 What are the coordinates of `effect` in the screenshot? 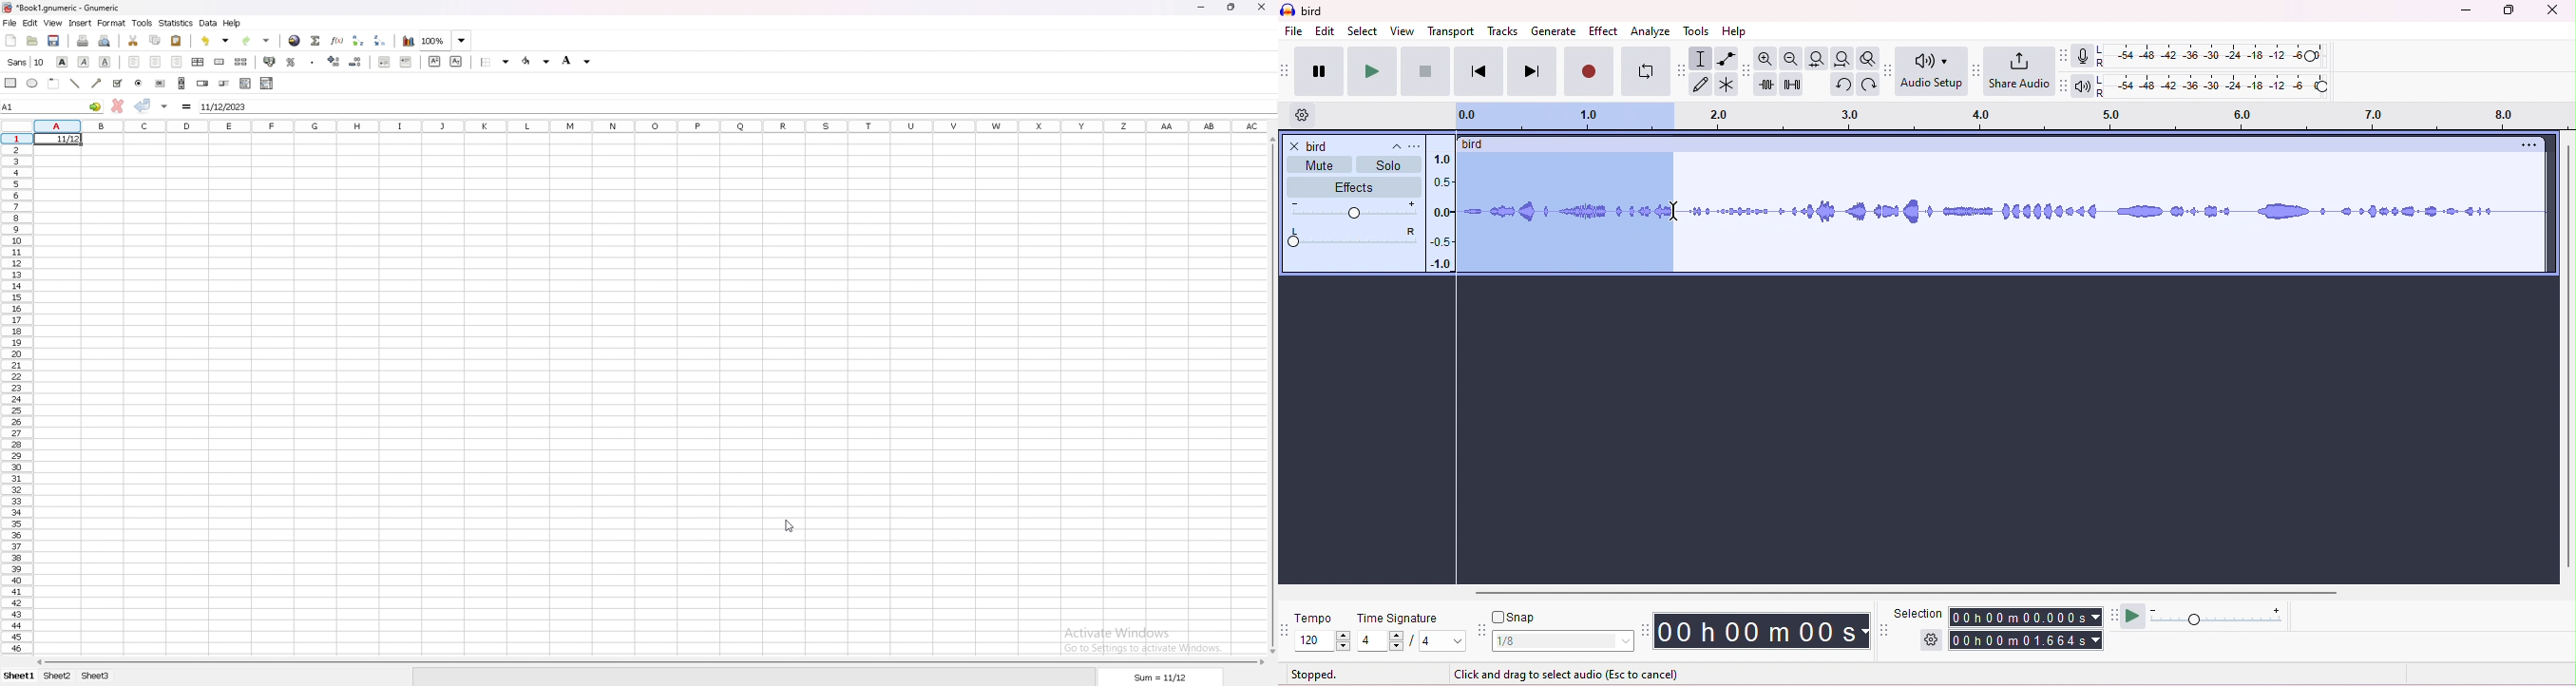 It's located at (1605, 32).